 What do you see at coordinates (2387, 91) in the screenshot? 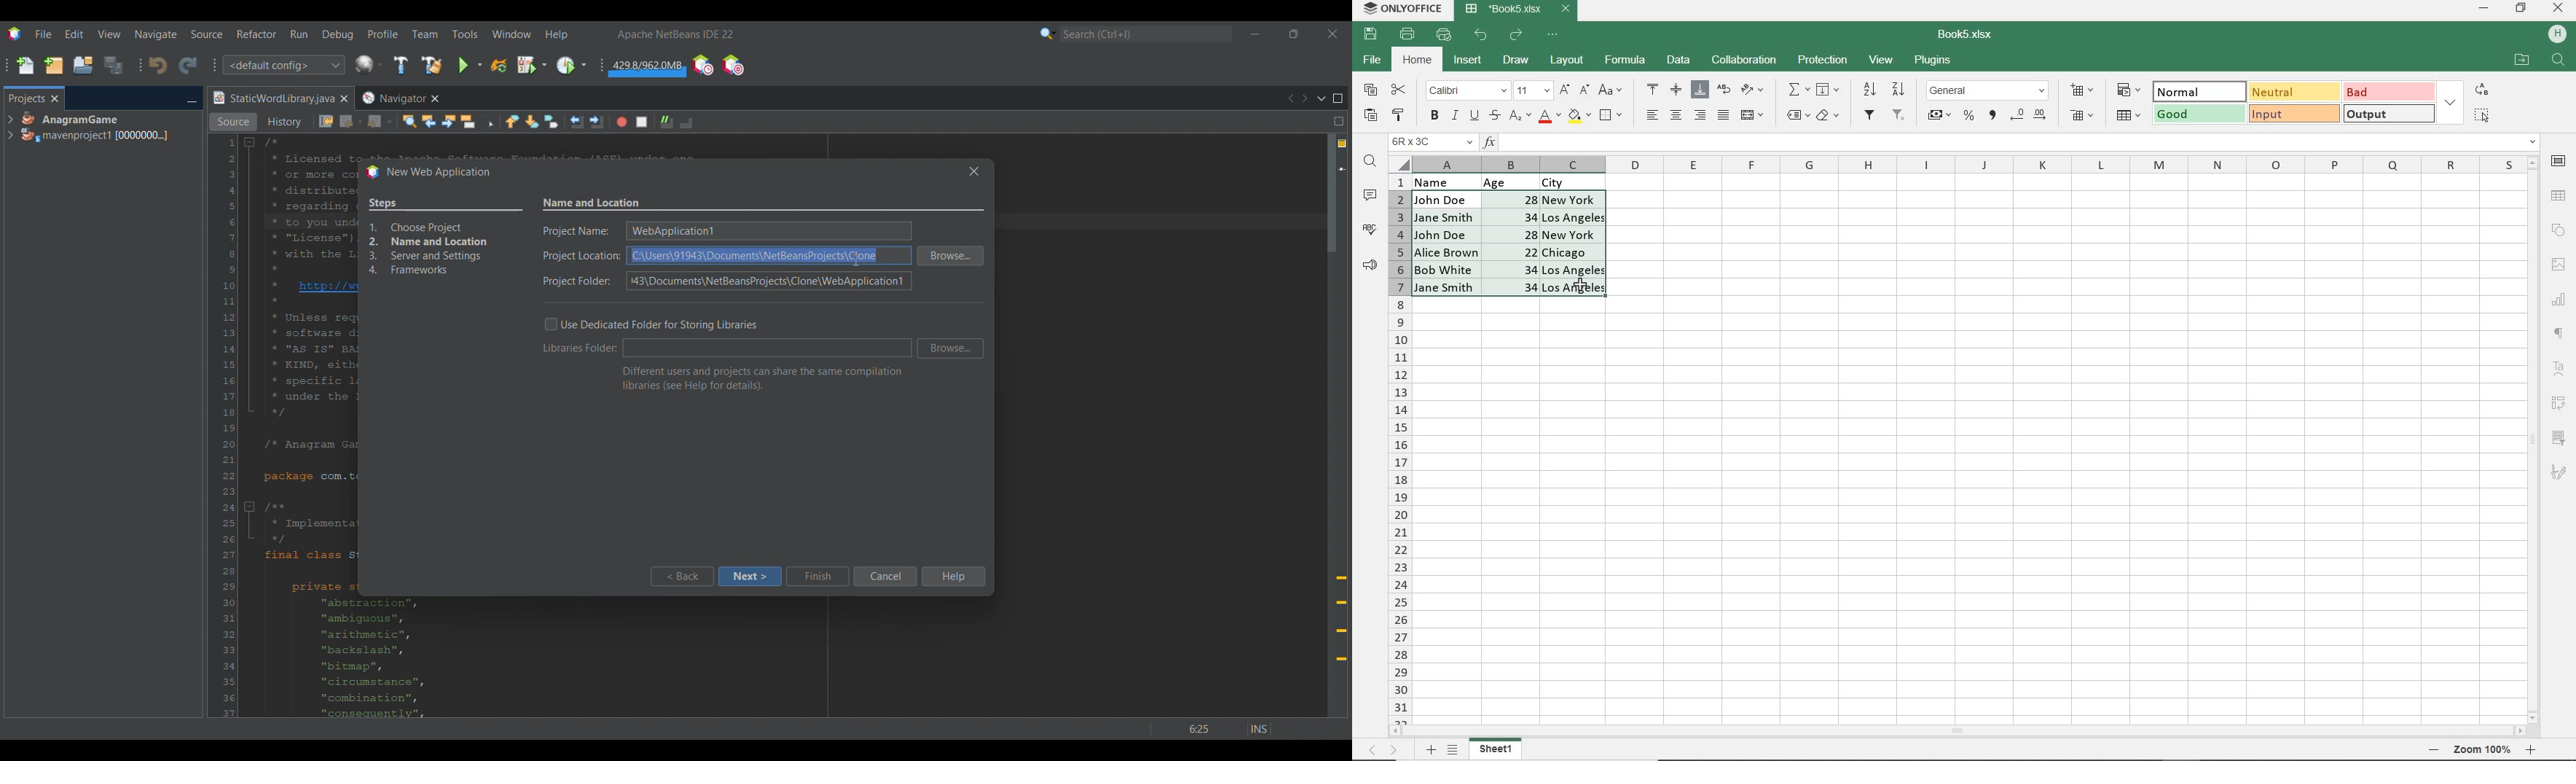
I see `BAD` at bounding box center [2387, 91].